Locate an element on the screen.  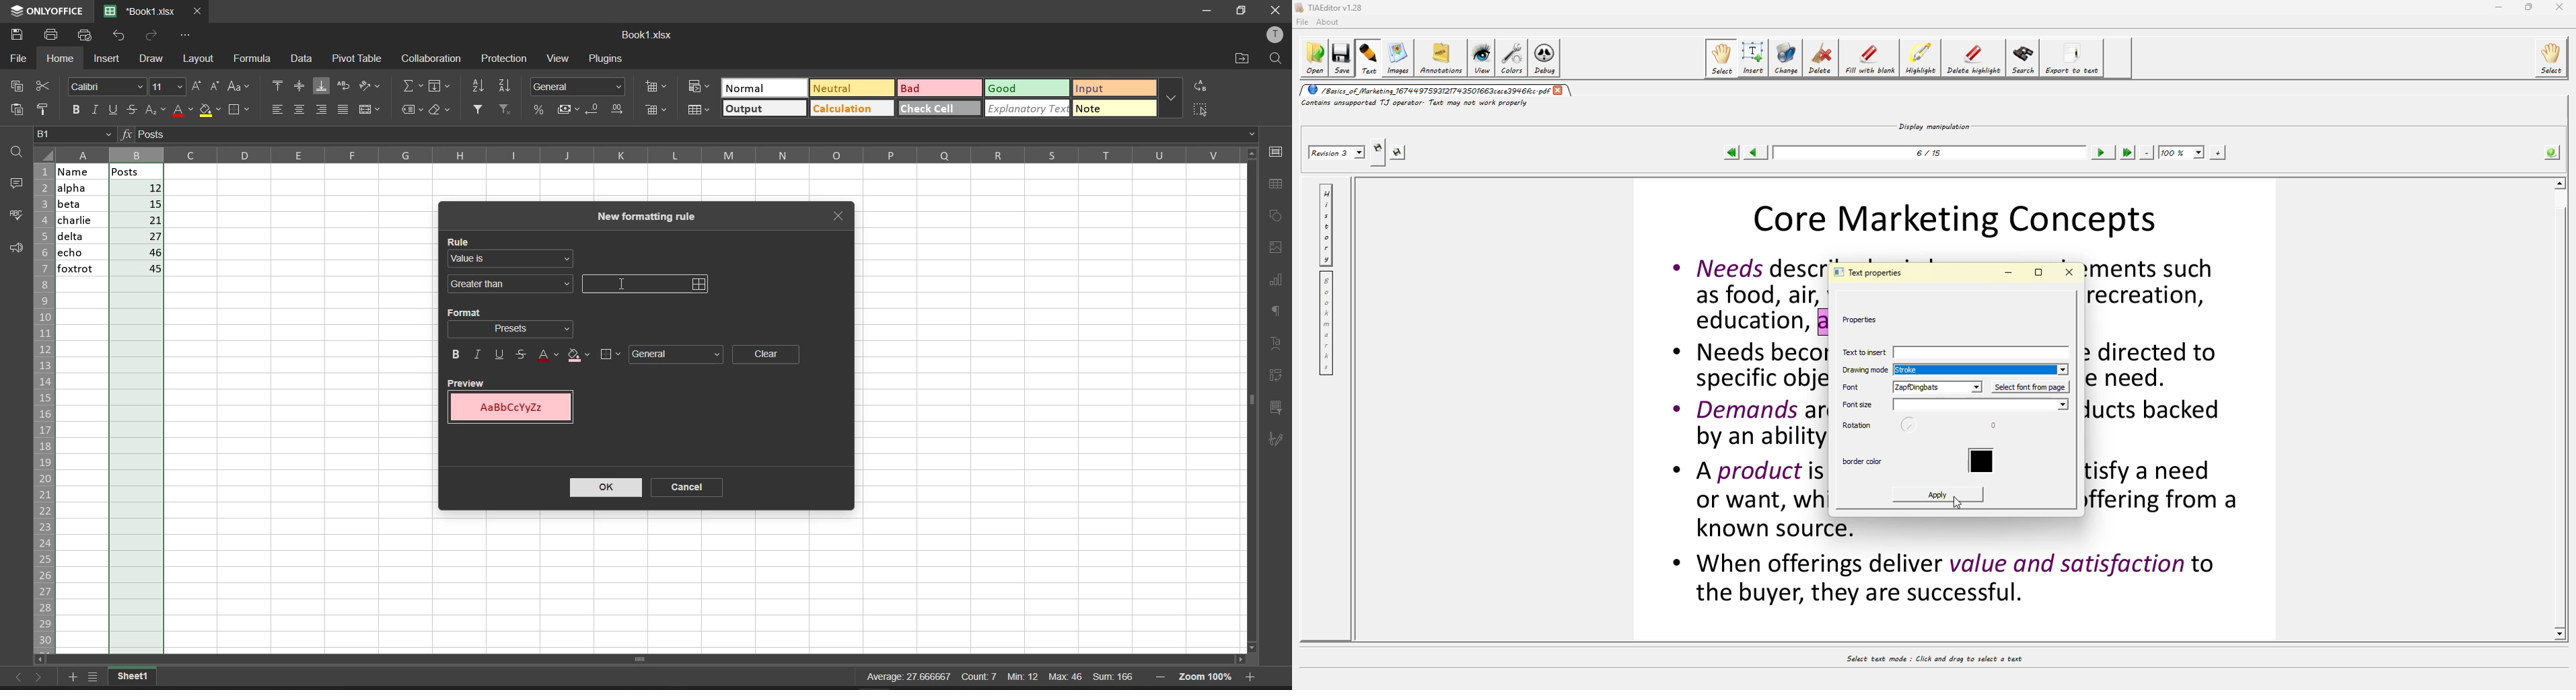
redo is located at coordinates (150, 36).